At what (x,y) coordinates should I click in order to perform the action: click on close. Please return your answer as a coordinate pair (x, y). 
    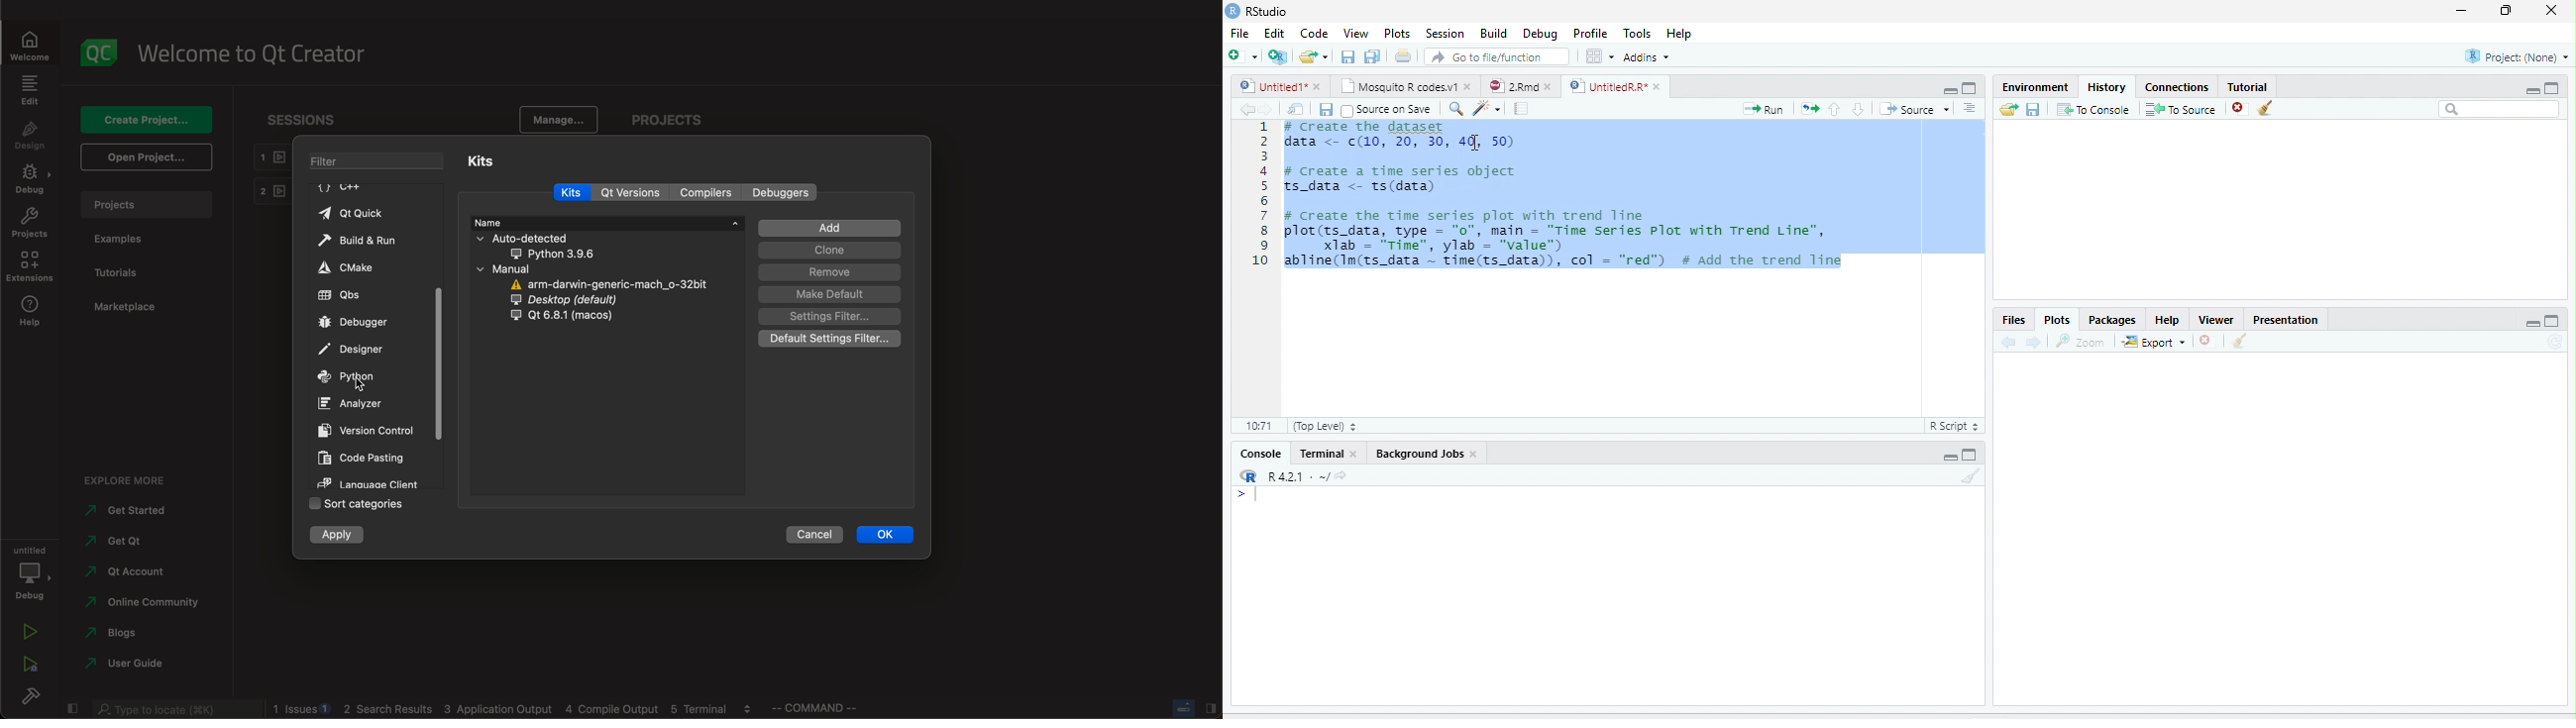
    Looking at the image, I should click on (1549, 86).